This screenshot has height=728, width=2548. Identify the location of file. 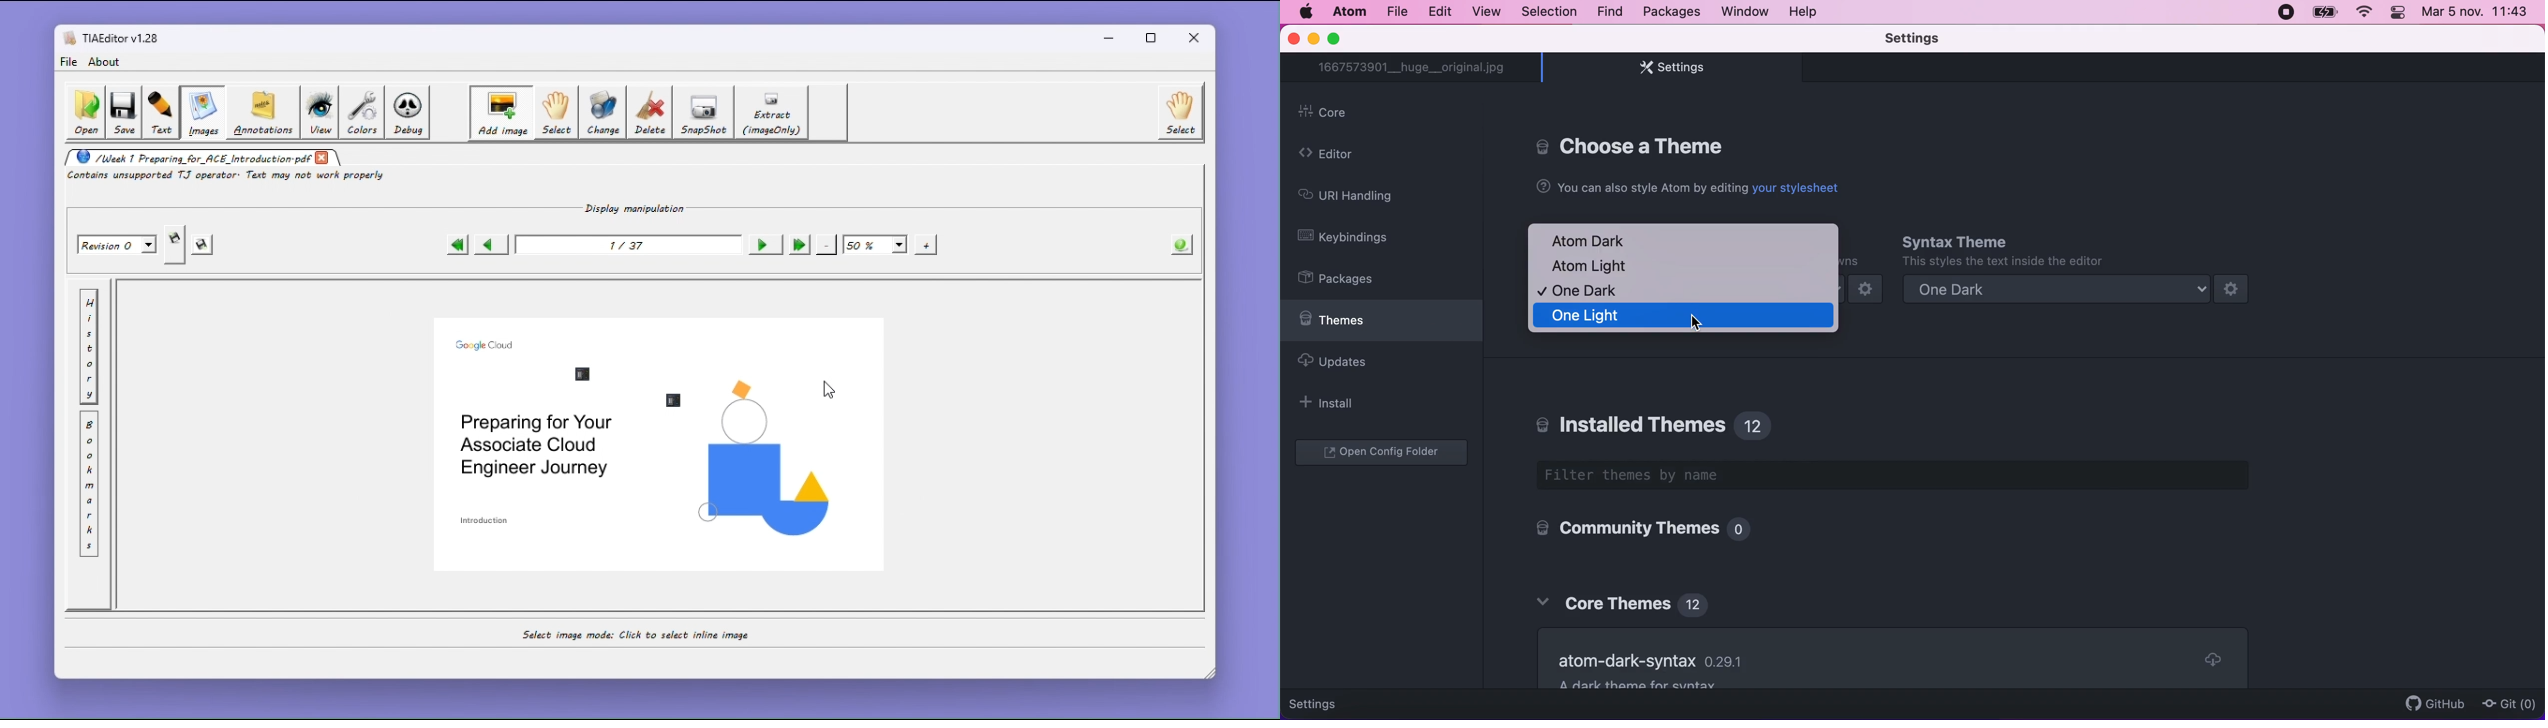
(1396, 13).